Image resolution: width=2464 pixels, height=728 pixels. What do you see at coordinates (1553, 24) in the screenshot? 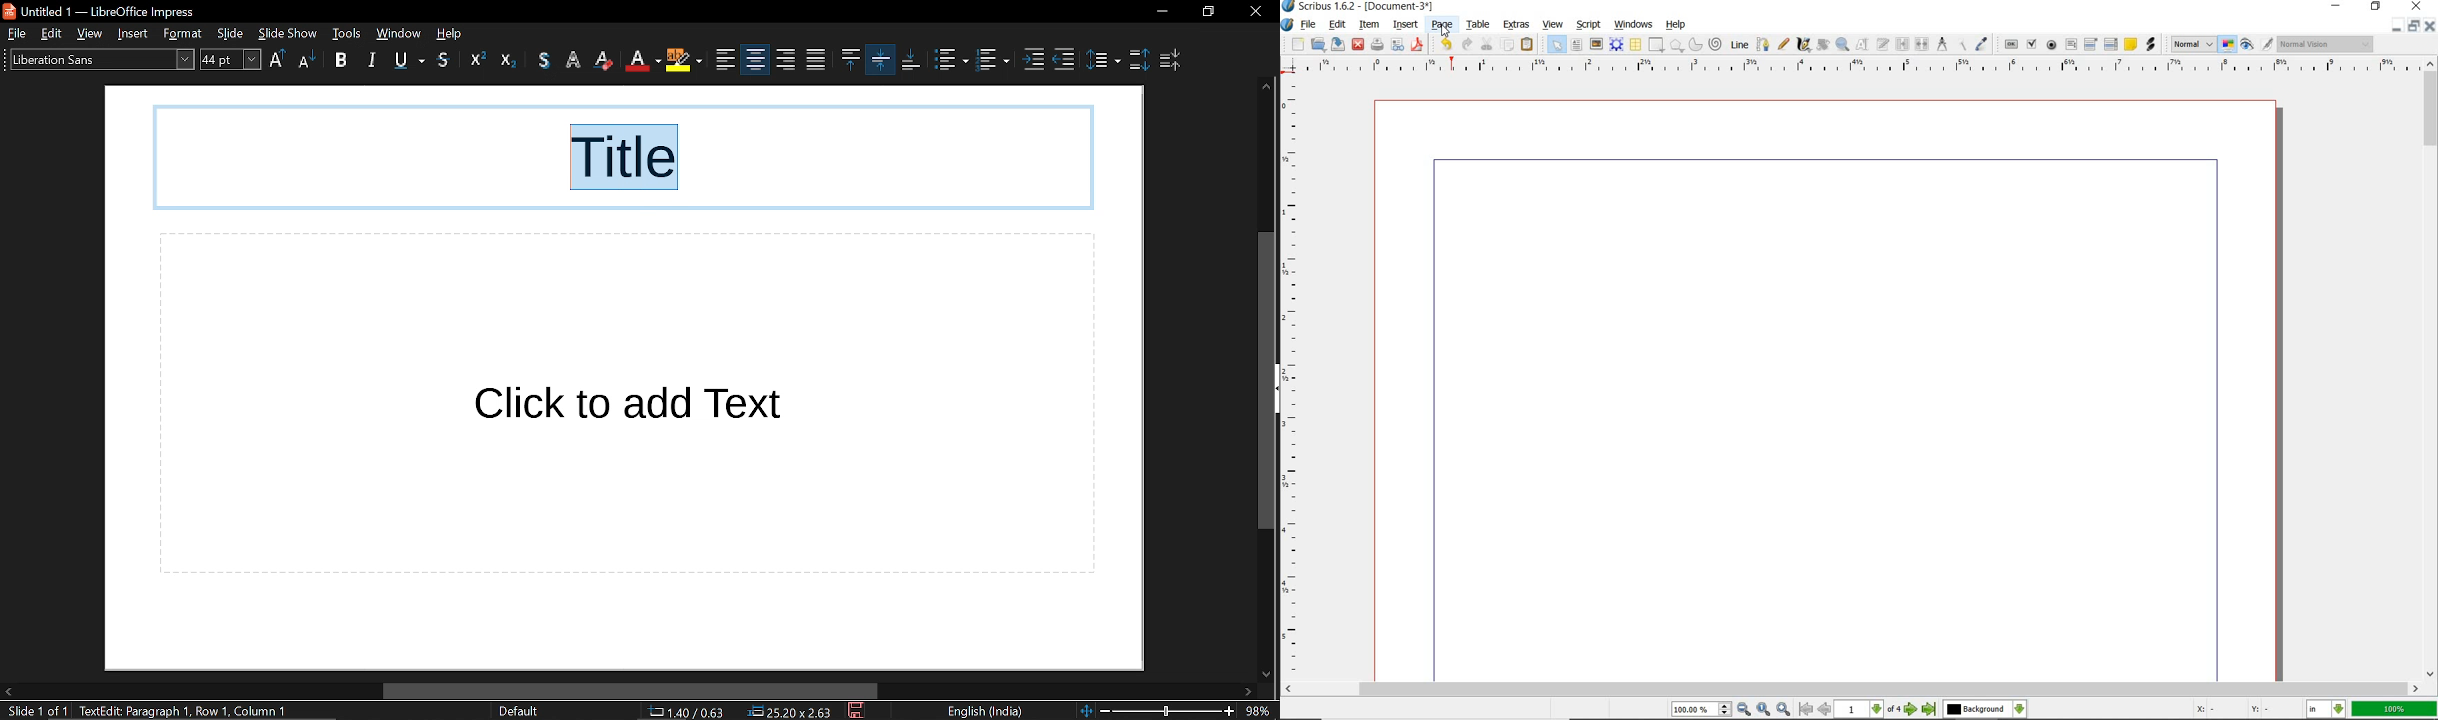
I see `view` at bounding box center [1553, 24].